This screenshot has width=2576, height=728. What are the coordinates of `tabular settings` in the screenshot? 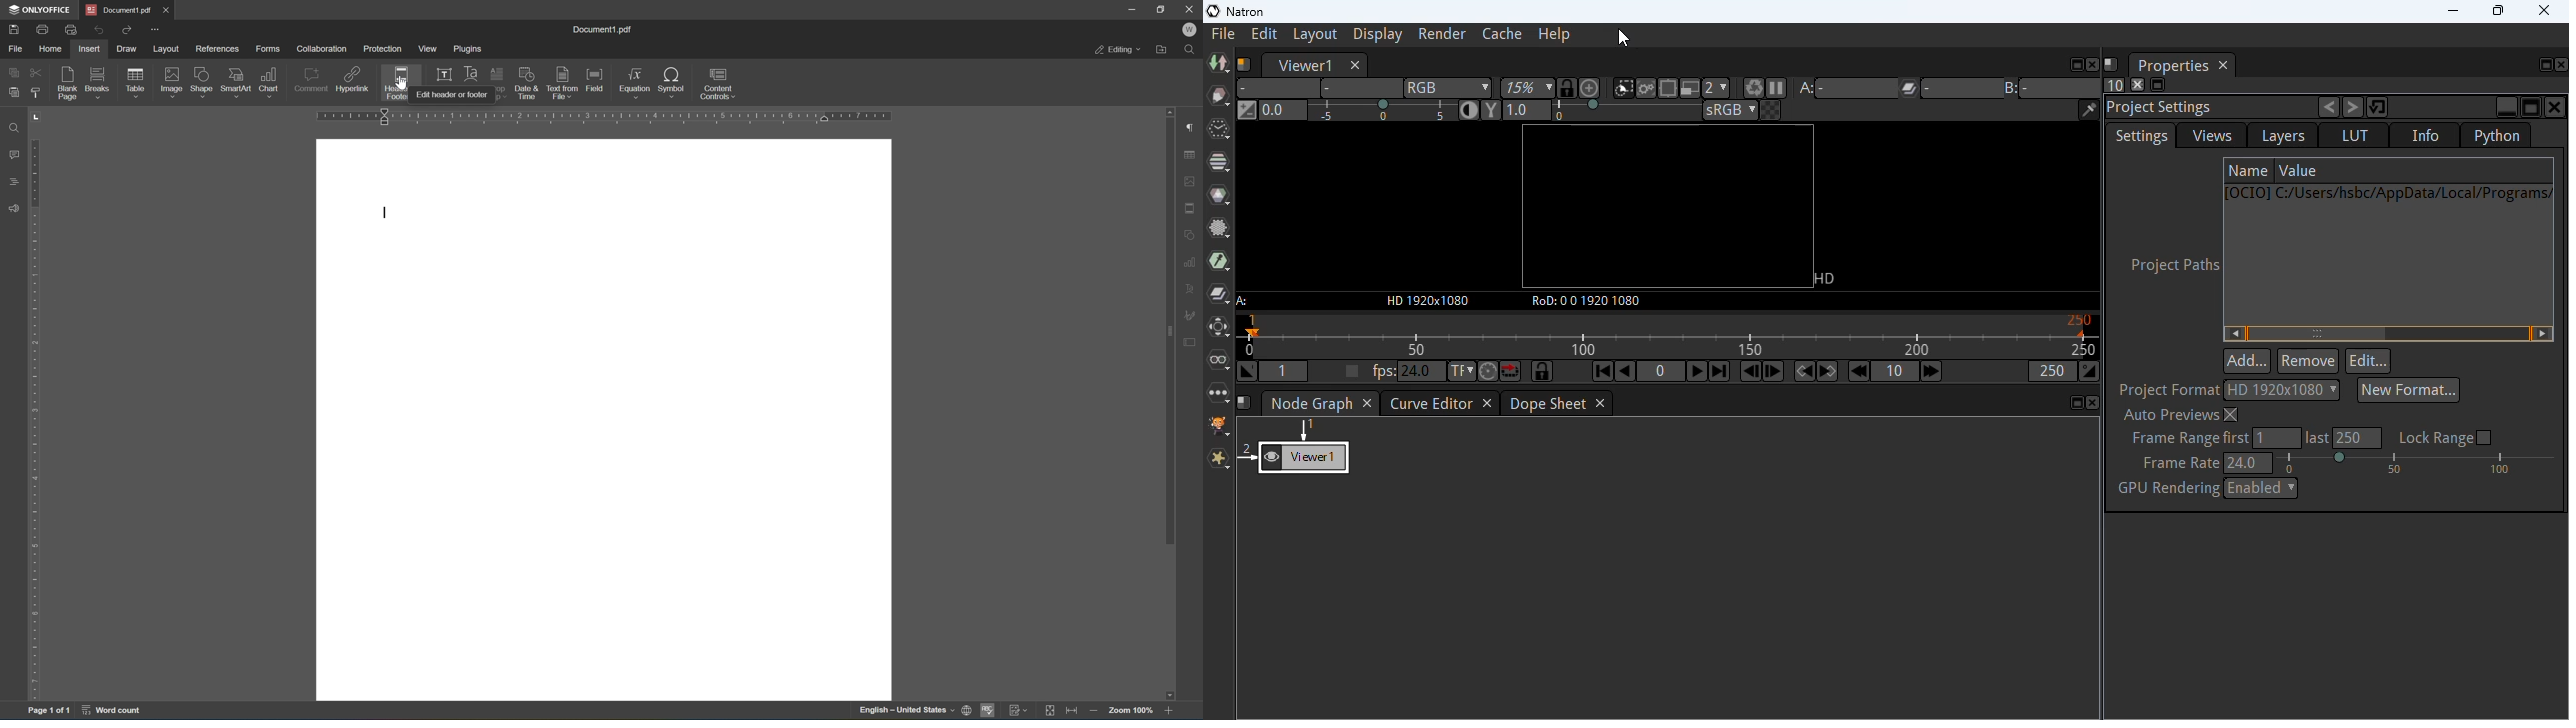 It's located at (1191, 155).